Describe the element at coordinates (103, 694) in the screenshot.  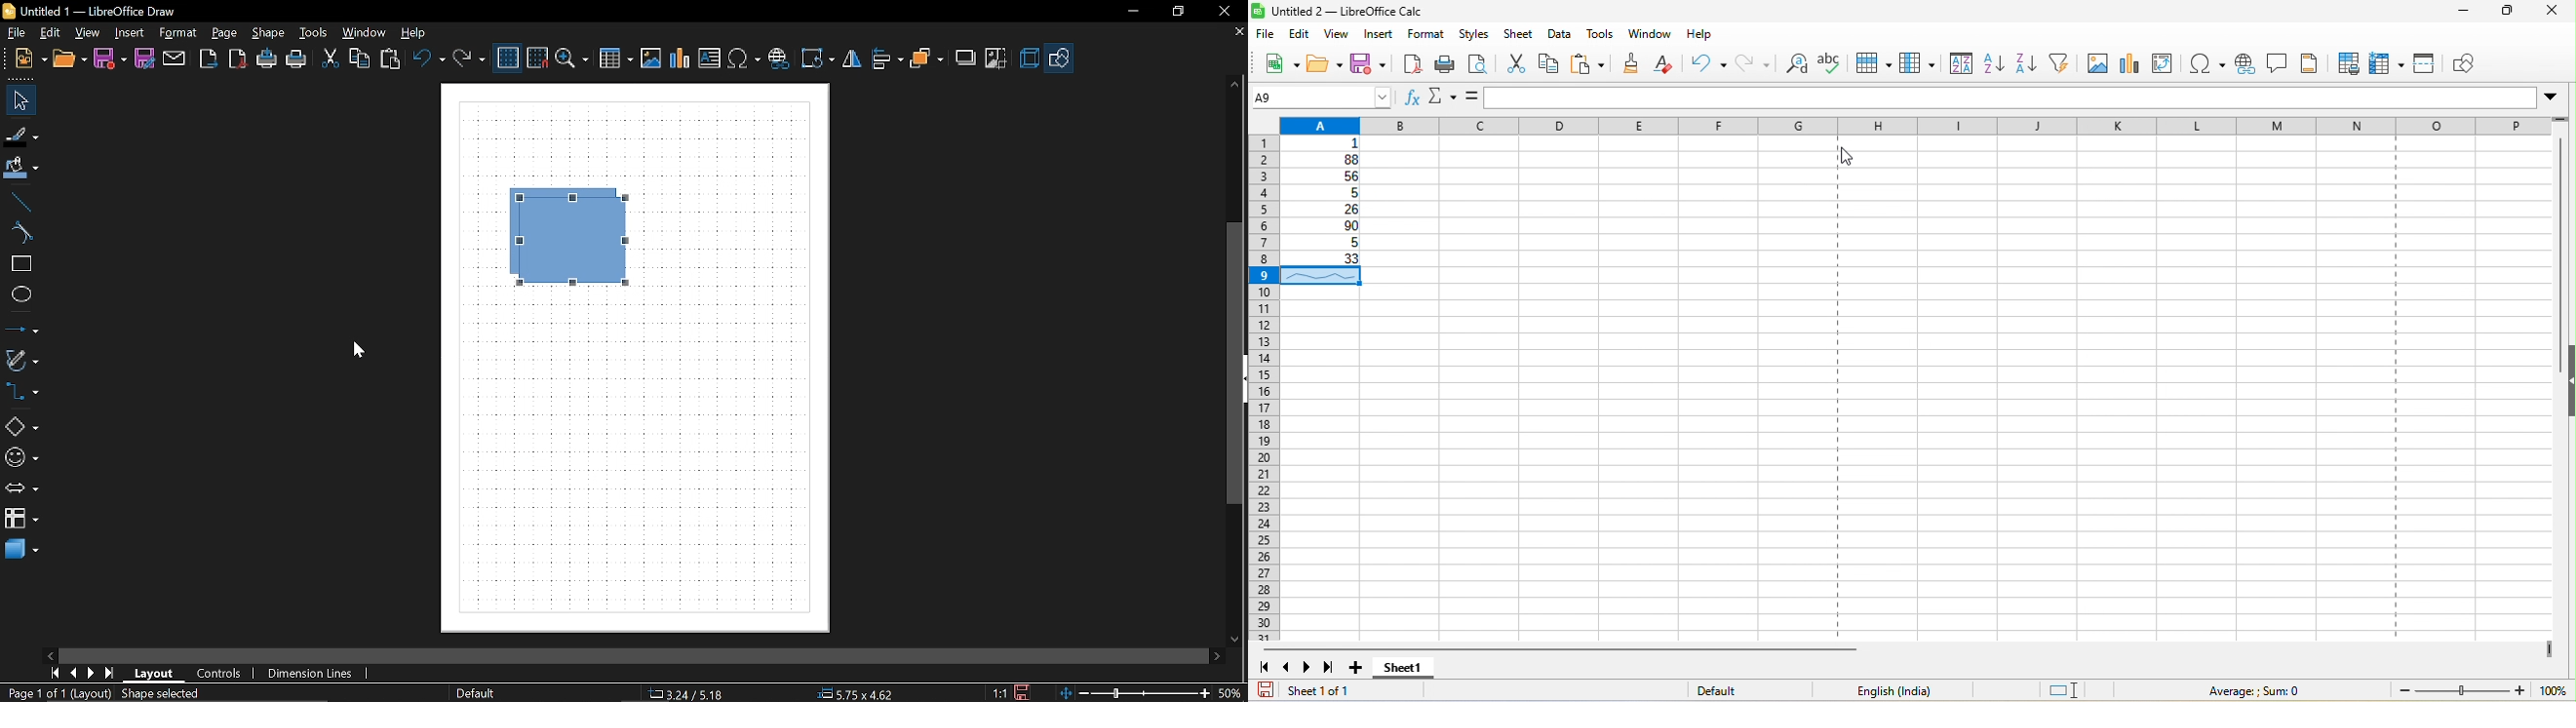
I see `Current page` at that location.